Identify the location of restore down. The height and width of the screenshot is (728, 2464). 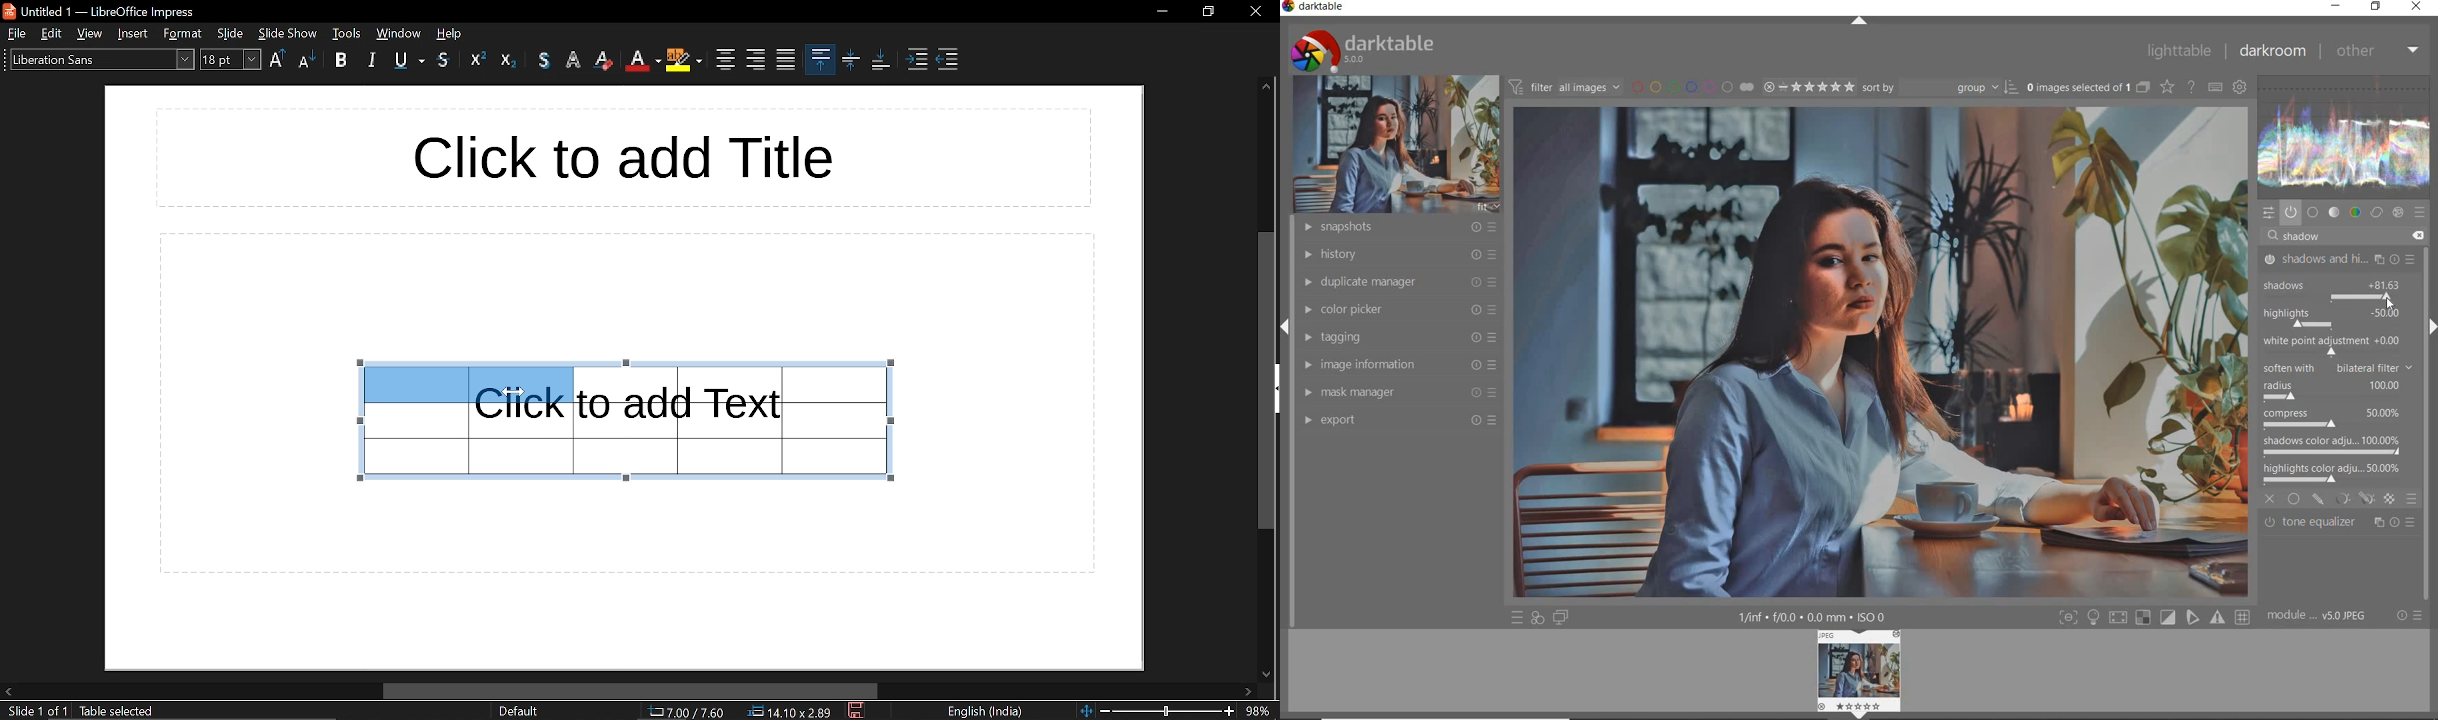
(1209, 11).